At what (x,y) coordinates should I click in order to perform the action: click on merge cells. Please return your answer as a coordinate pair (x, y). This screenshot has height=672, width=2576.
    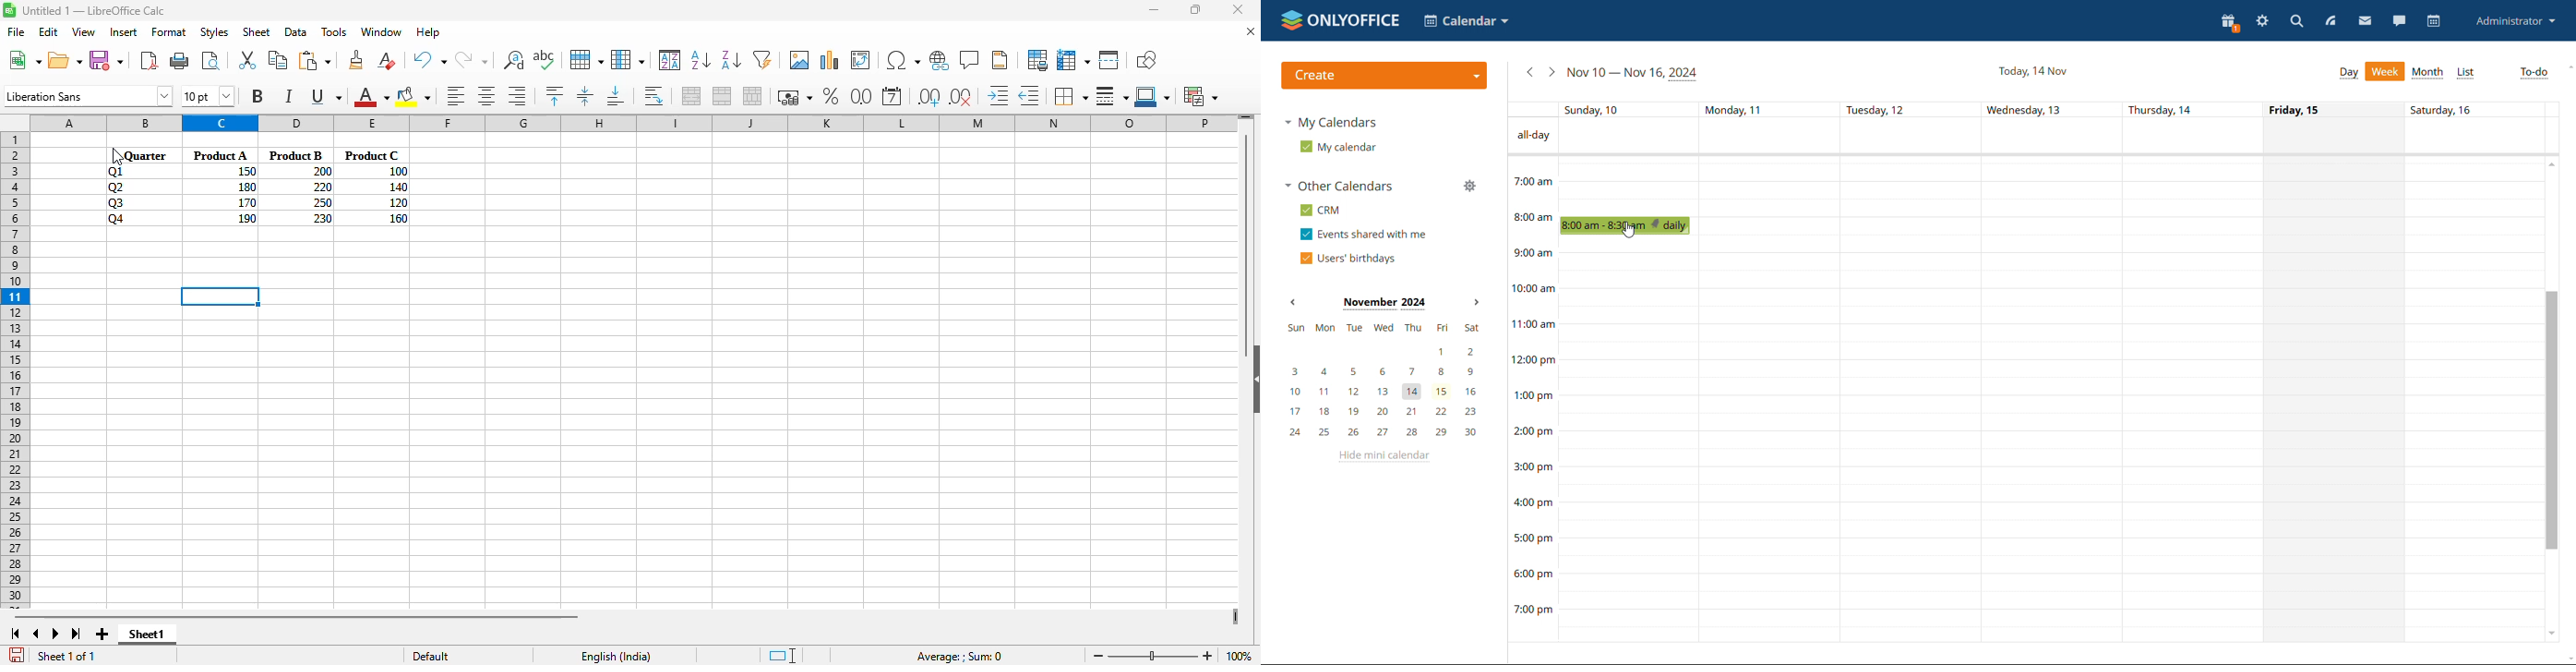
    Looking at the image, I should click on (722, 95).